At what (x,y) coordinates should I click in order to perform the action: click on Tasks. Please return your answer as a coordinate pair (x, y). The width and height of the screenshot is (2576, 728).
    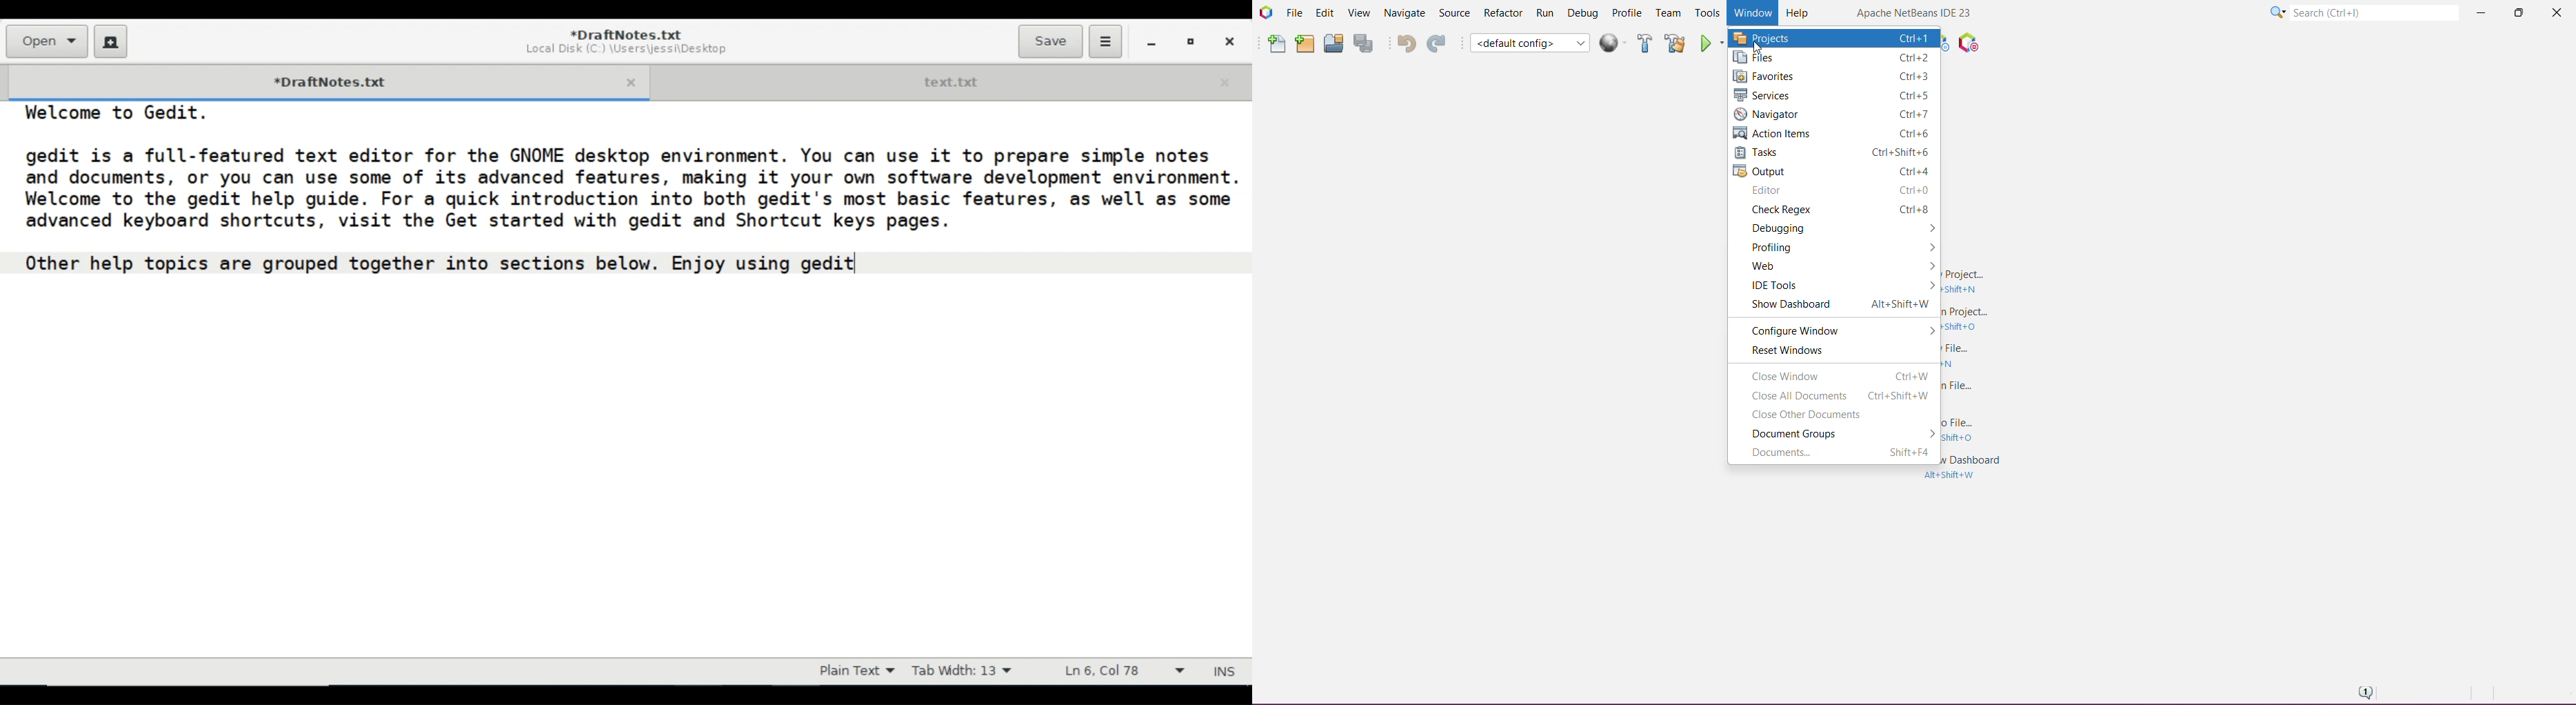
    Looking at the image, I should click on (1833, 152).